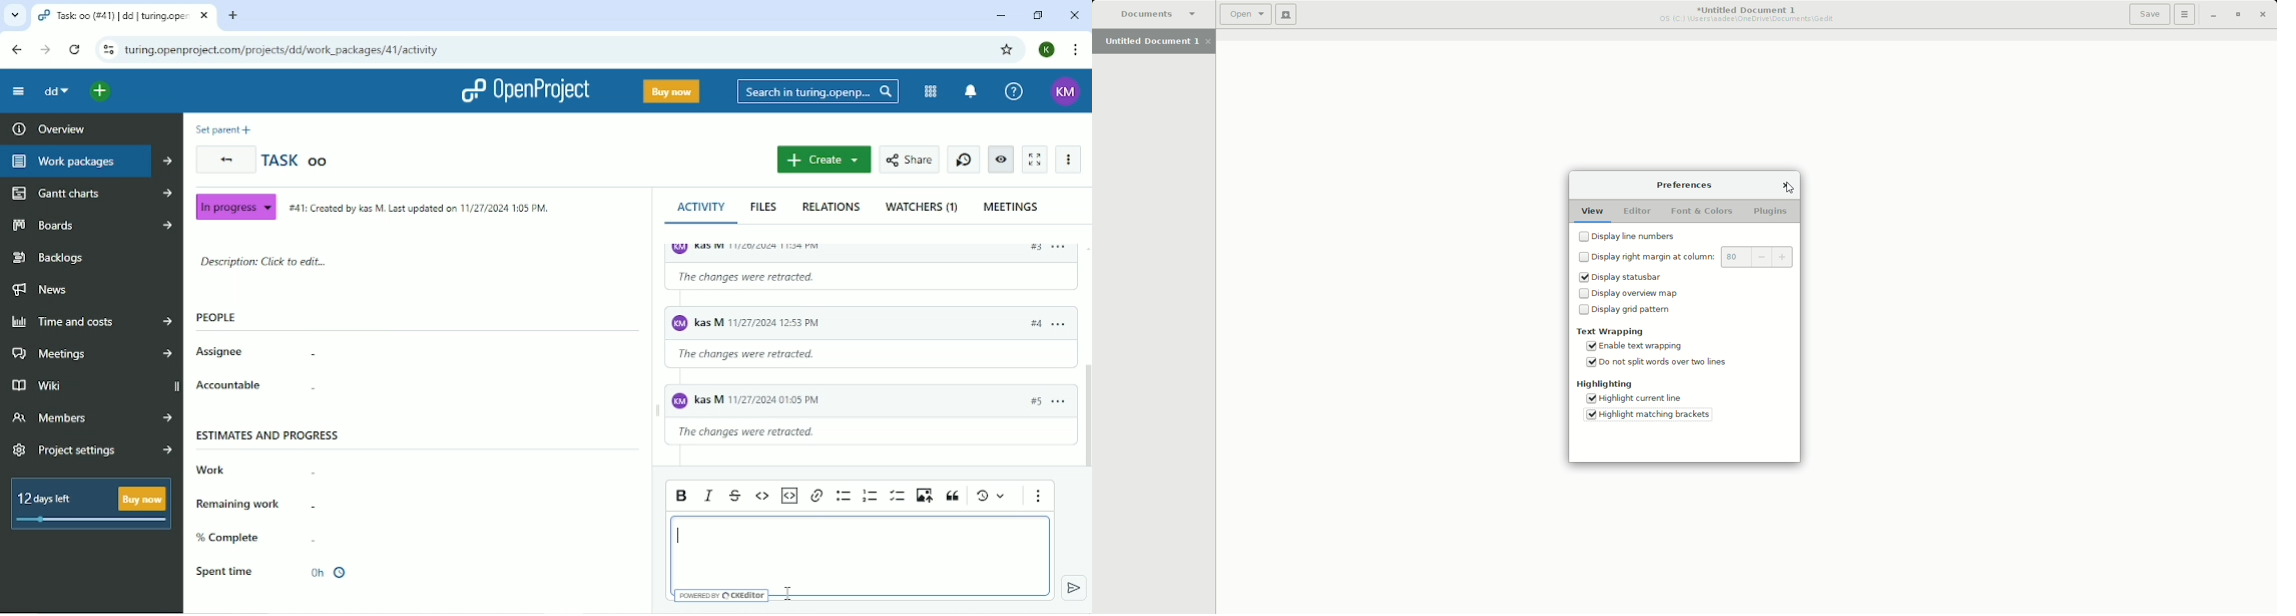 This screenshot has height=616, width=2296. I want to click on Reload this page, so click(76, 50).